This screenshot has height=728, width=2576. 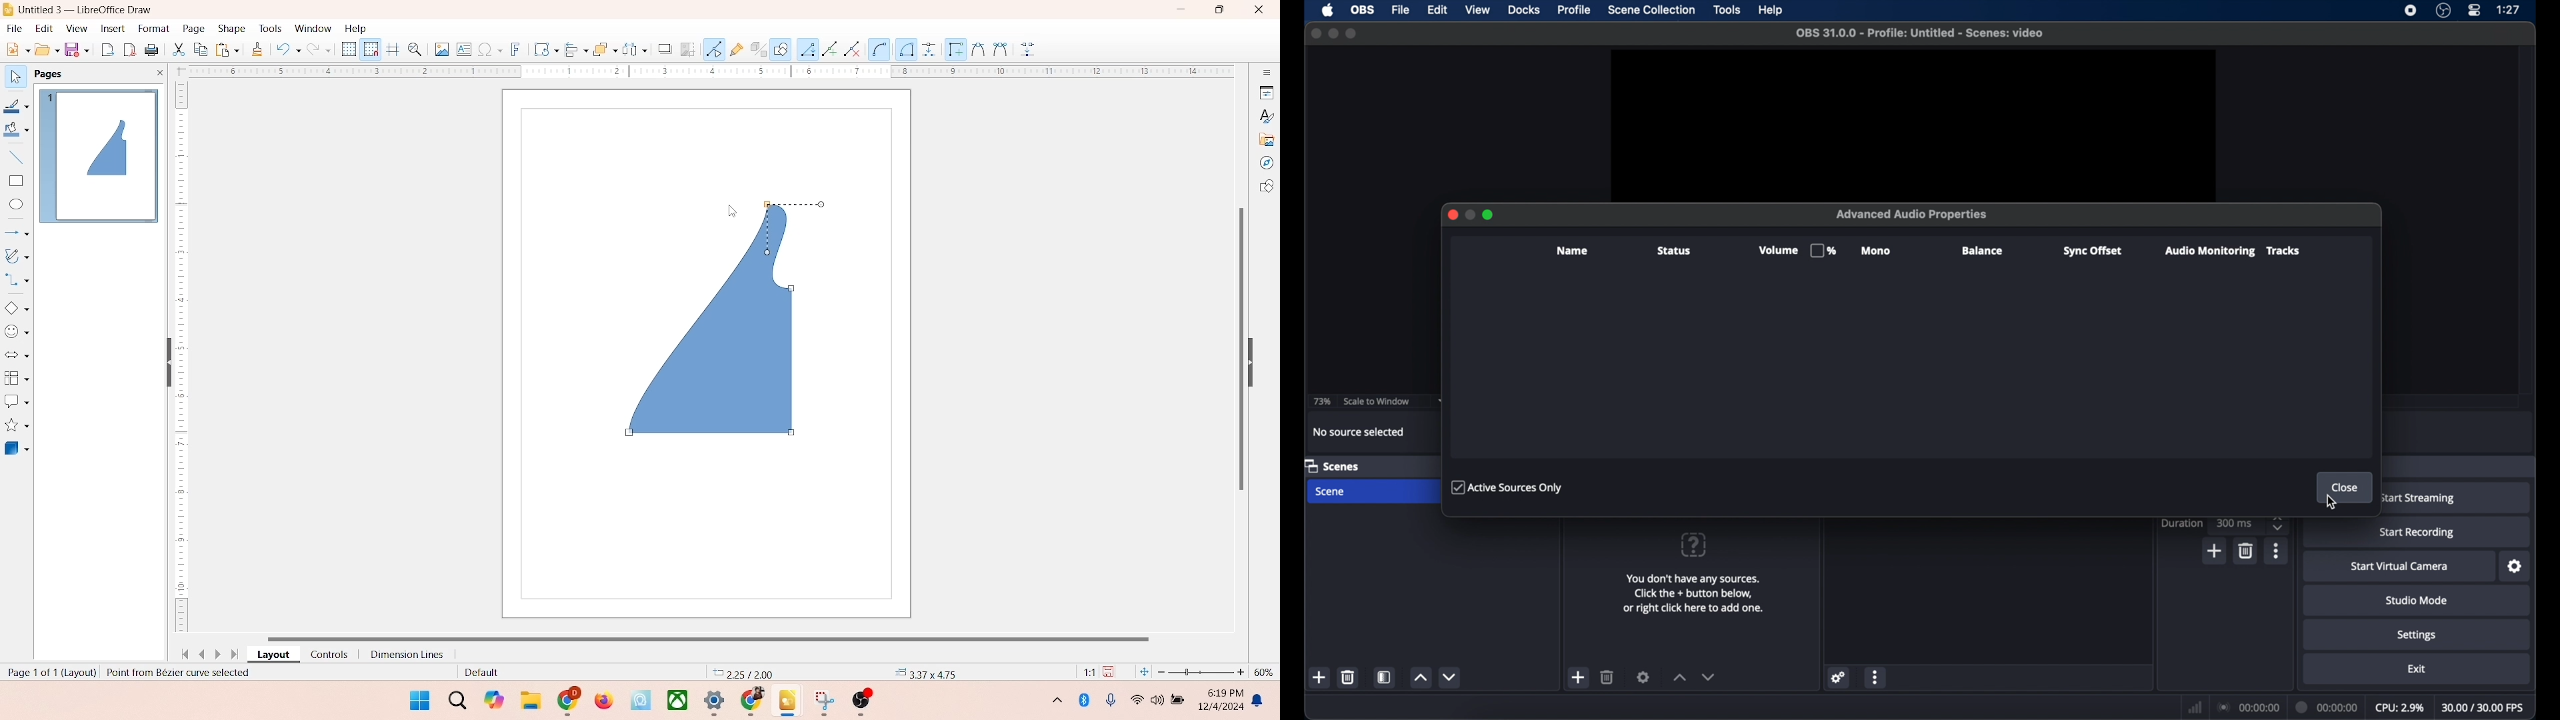 I want to click on lines and arrows, so click(x=17, y=232).